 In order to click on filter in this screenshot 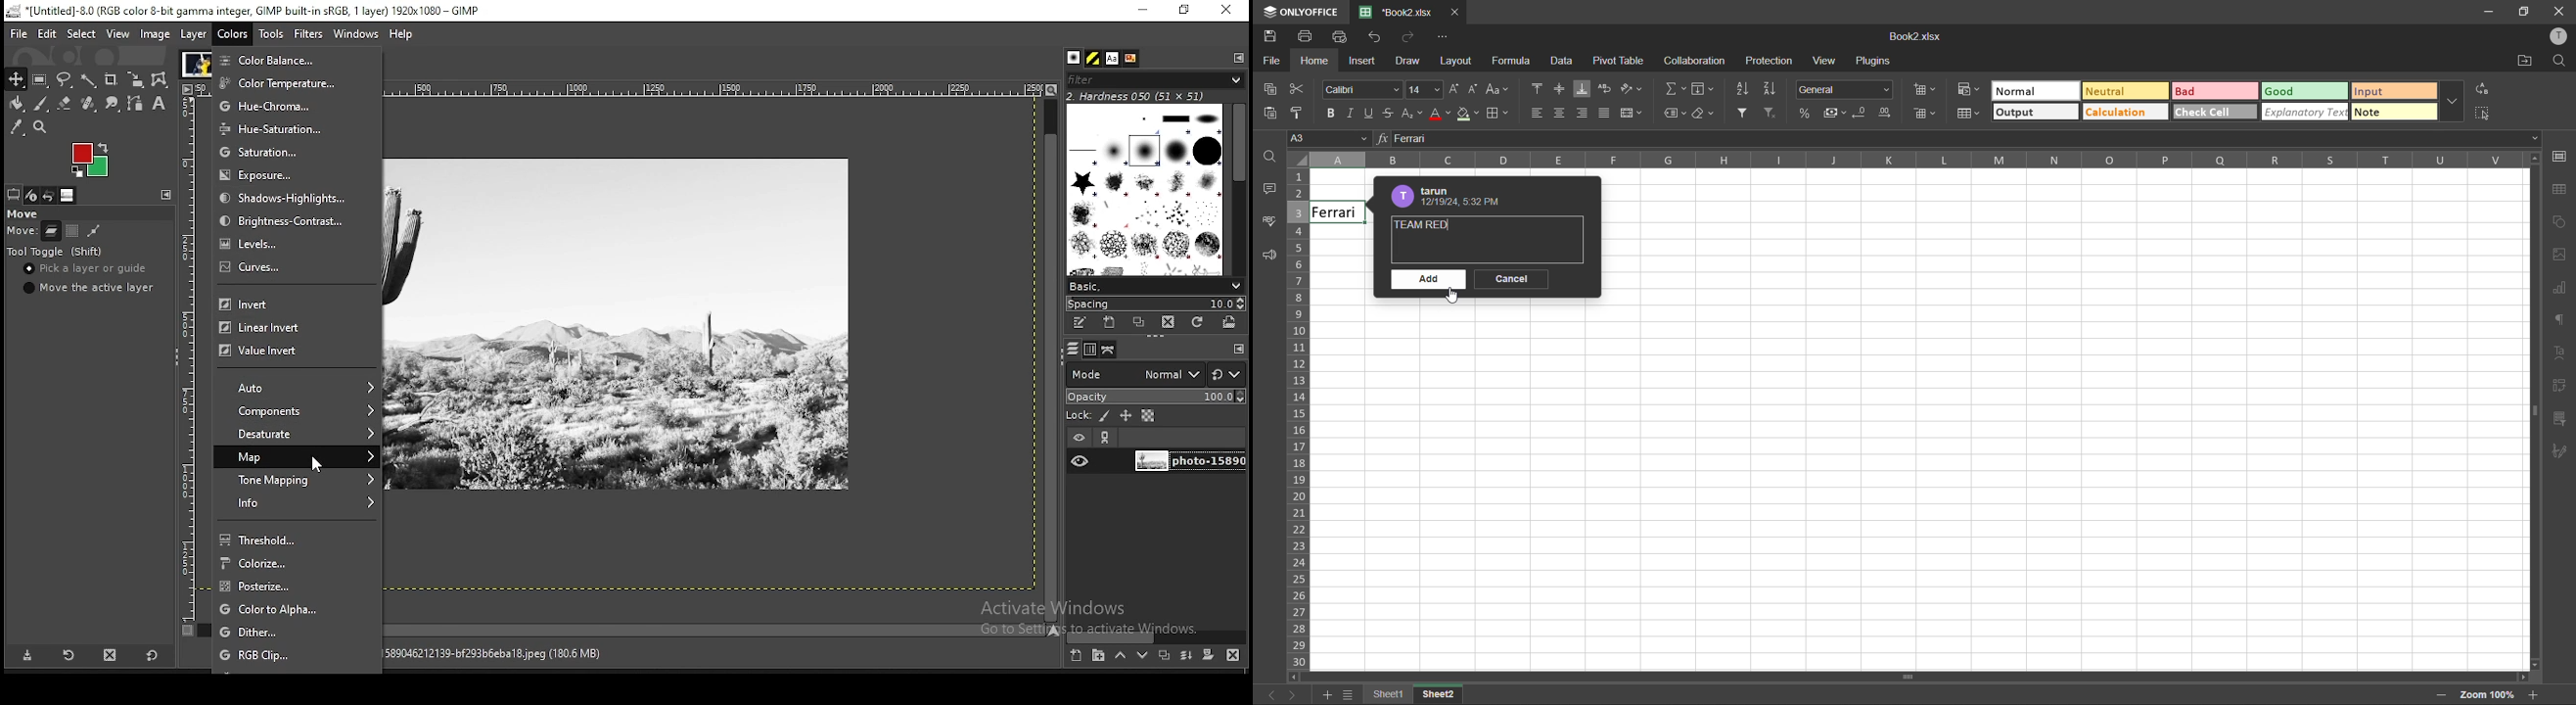, I will do `click(1744, 113)`.